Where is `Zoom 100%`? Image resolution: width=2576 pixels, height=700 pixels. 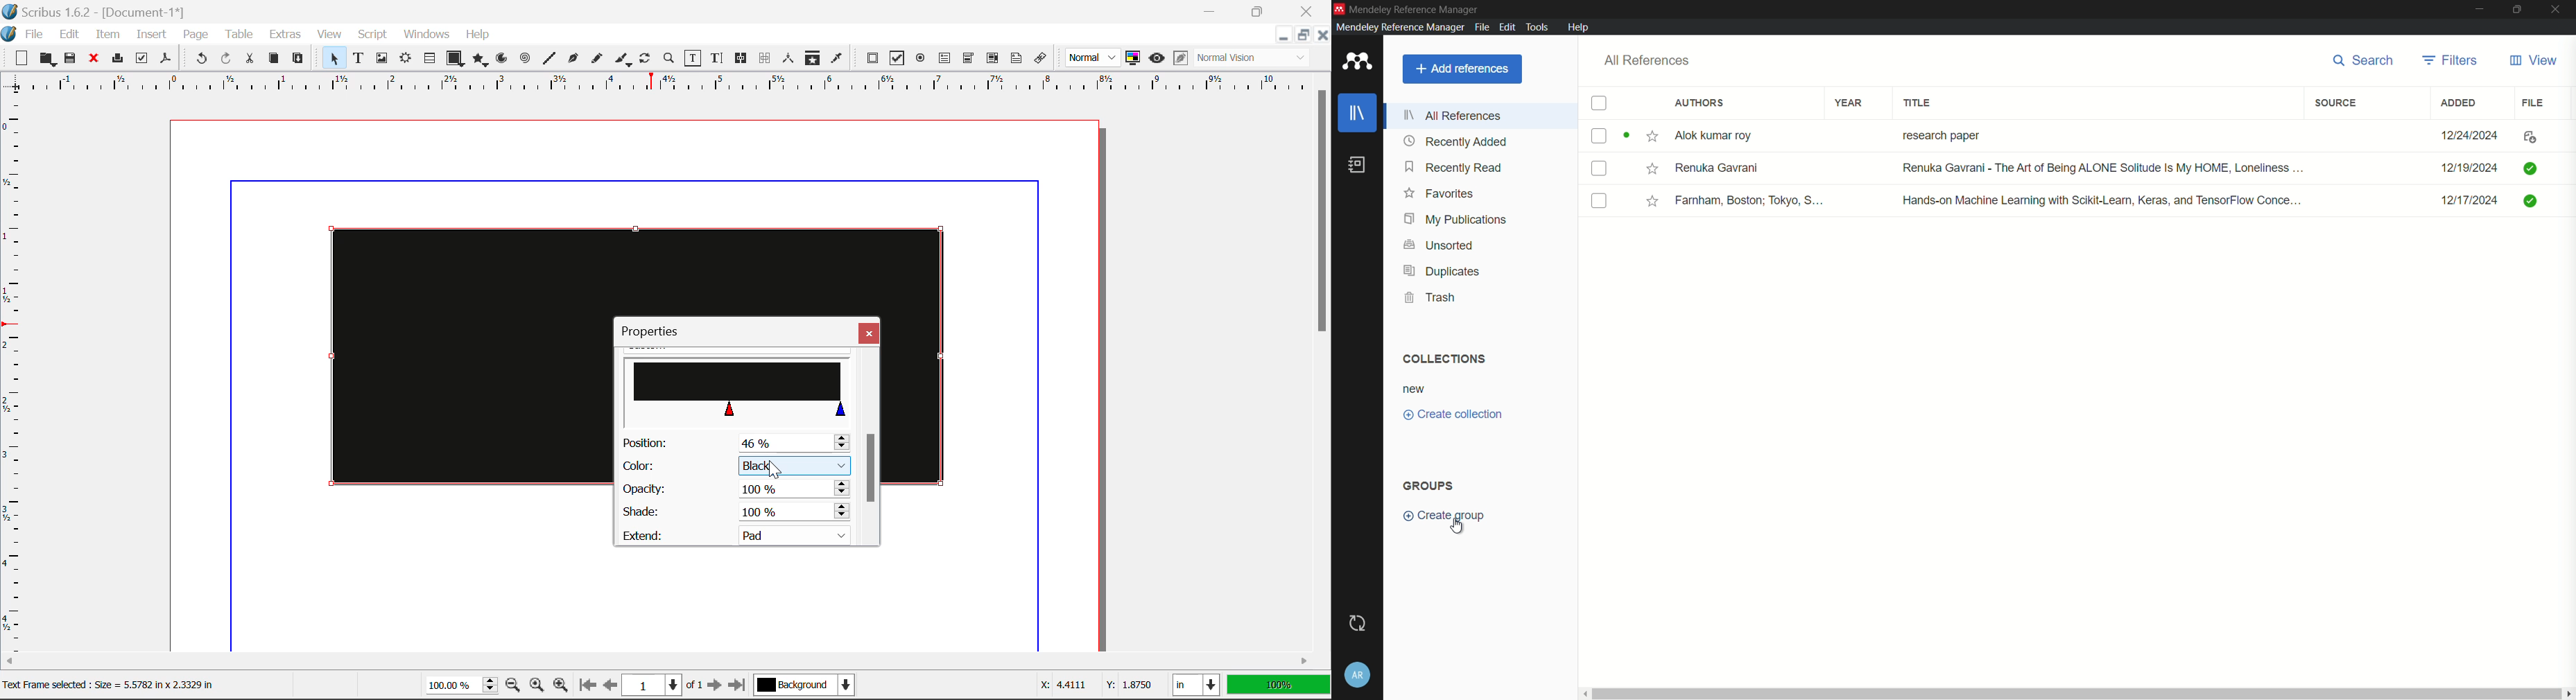 Zoom 100% is located at coordinates (462, 687).